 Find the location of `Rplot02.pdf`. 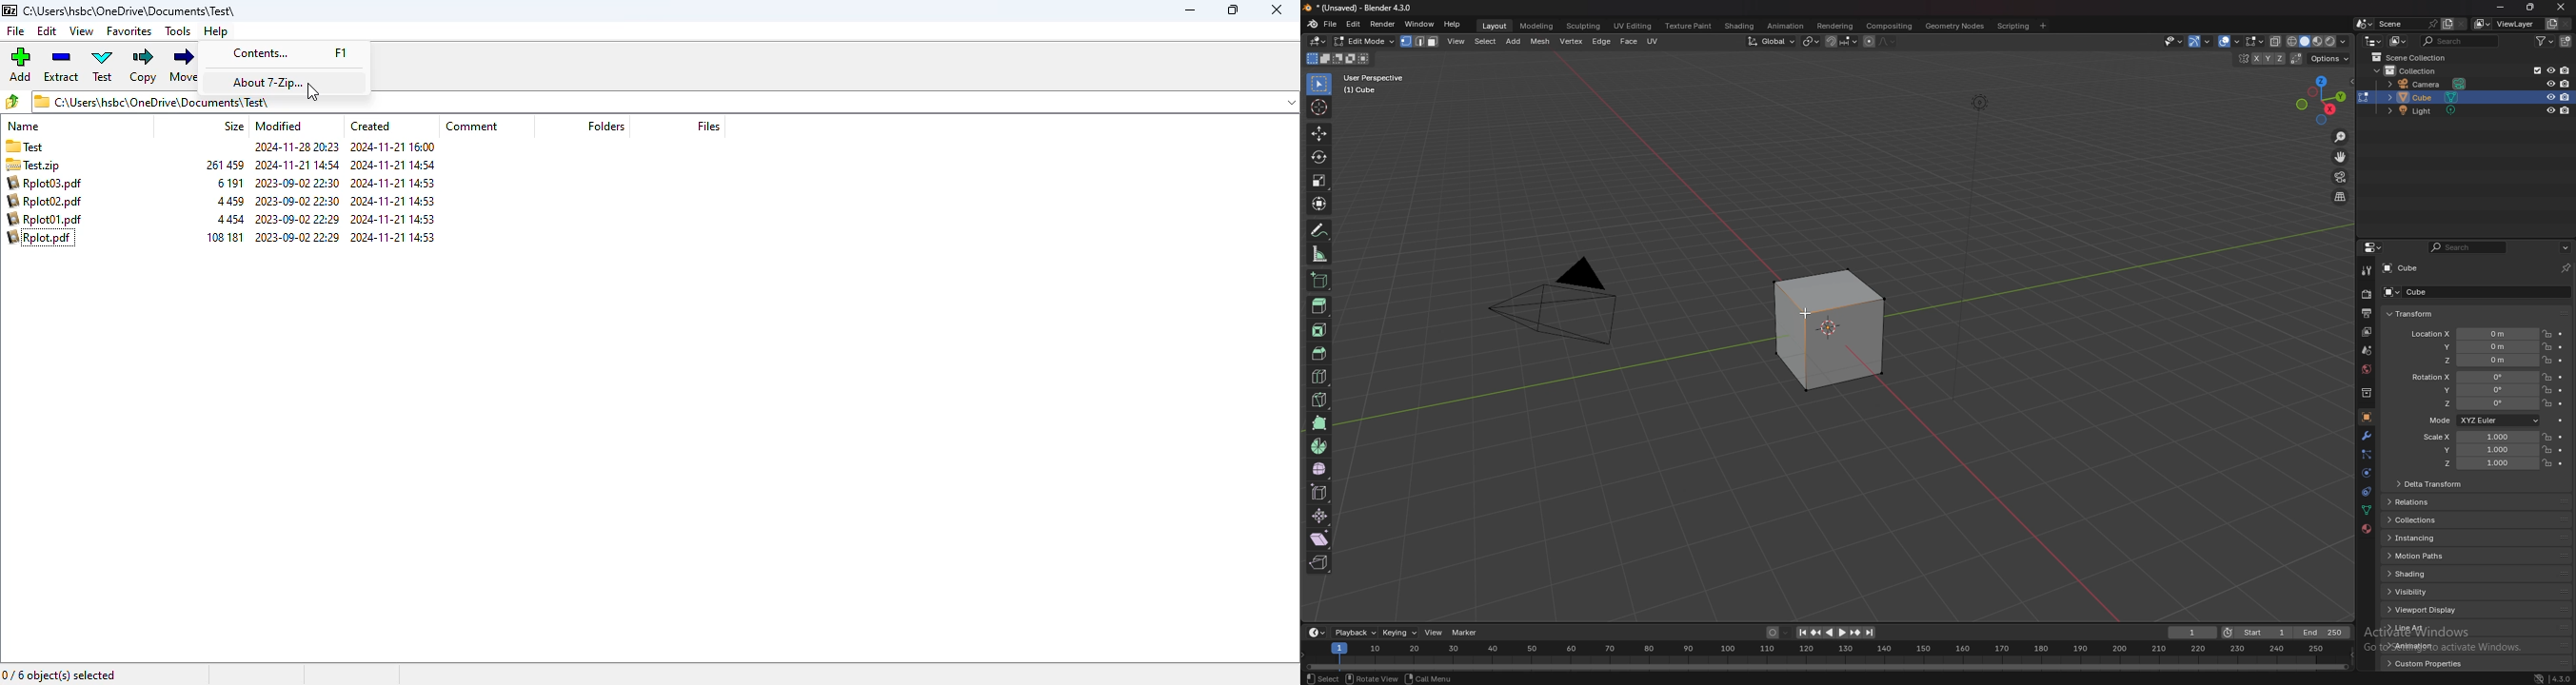

Rplot02.pdf is located at coordinates (42, 202).